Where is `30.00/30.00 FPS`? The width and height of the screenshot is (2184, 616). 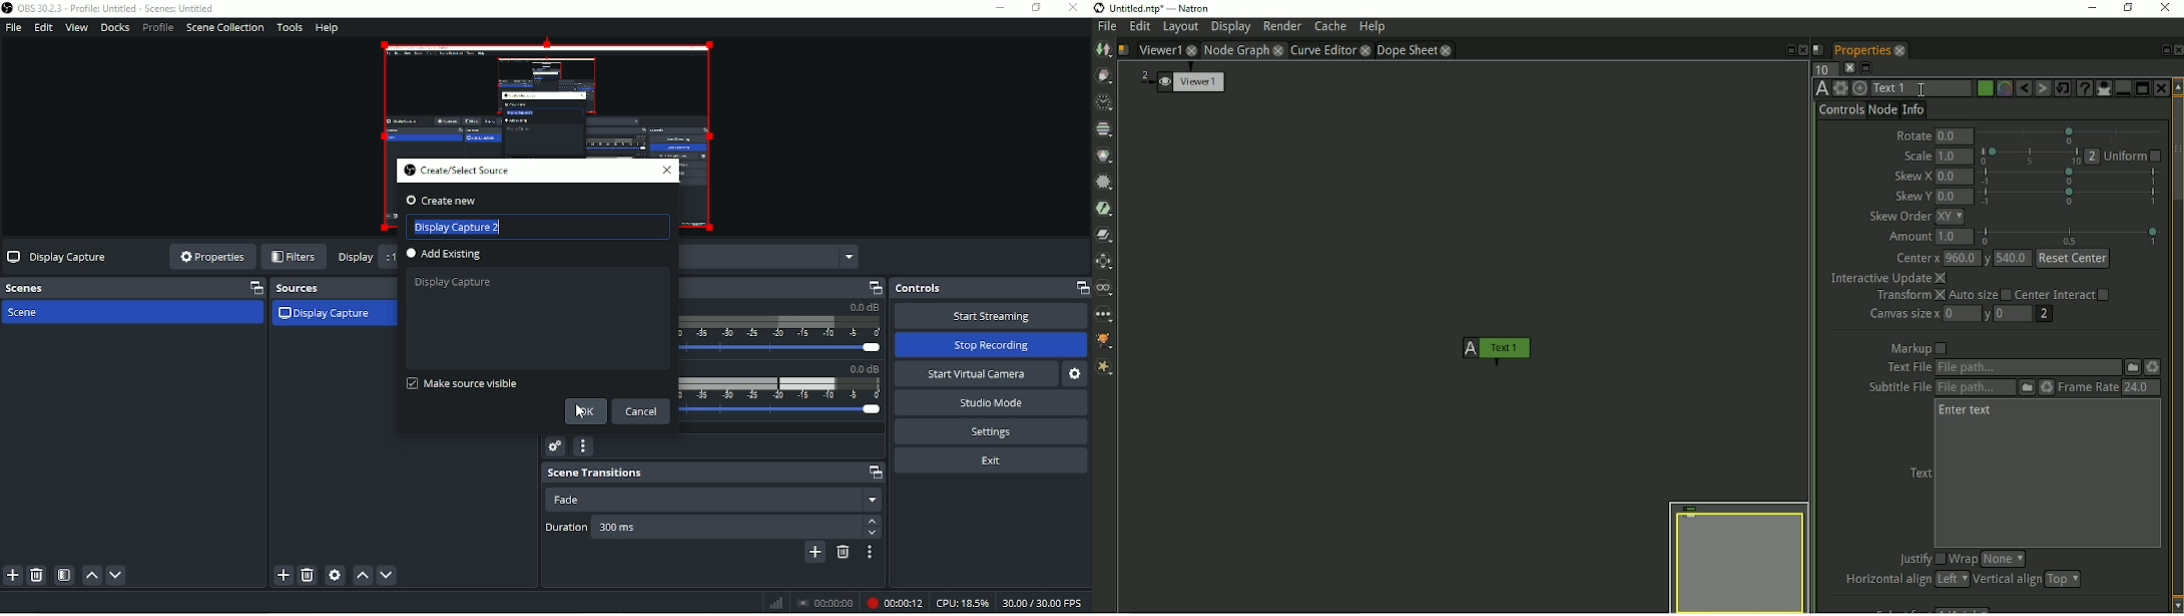
30.00/30.00 FPS is located at coordinates (1045, 602).